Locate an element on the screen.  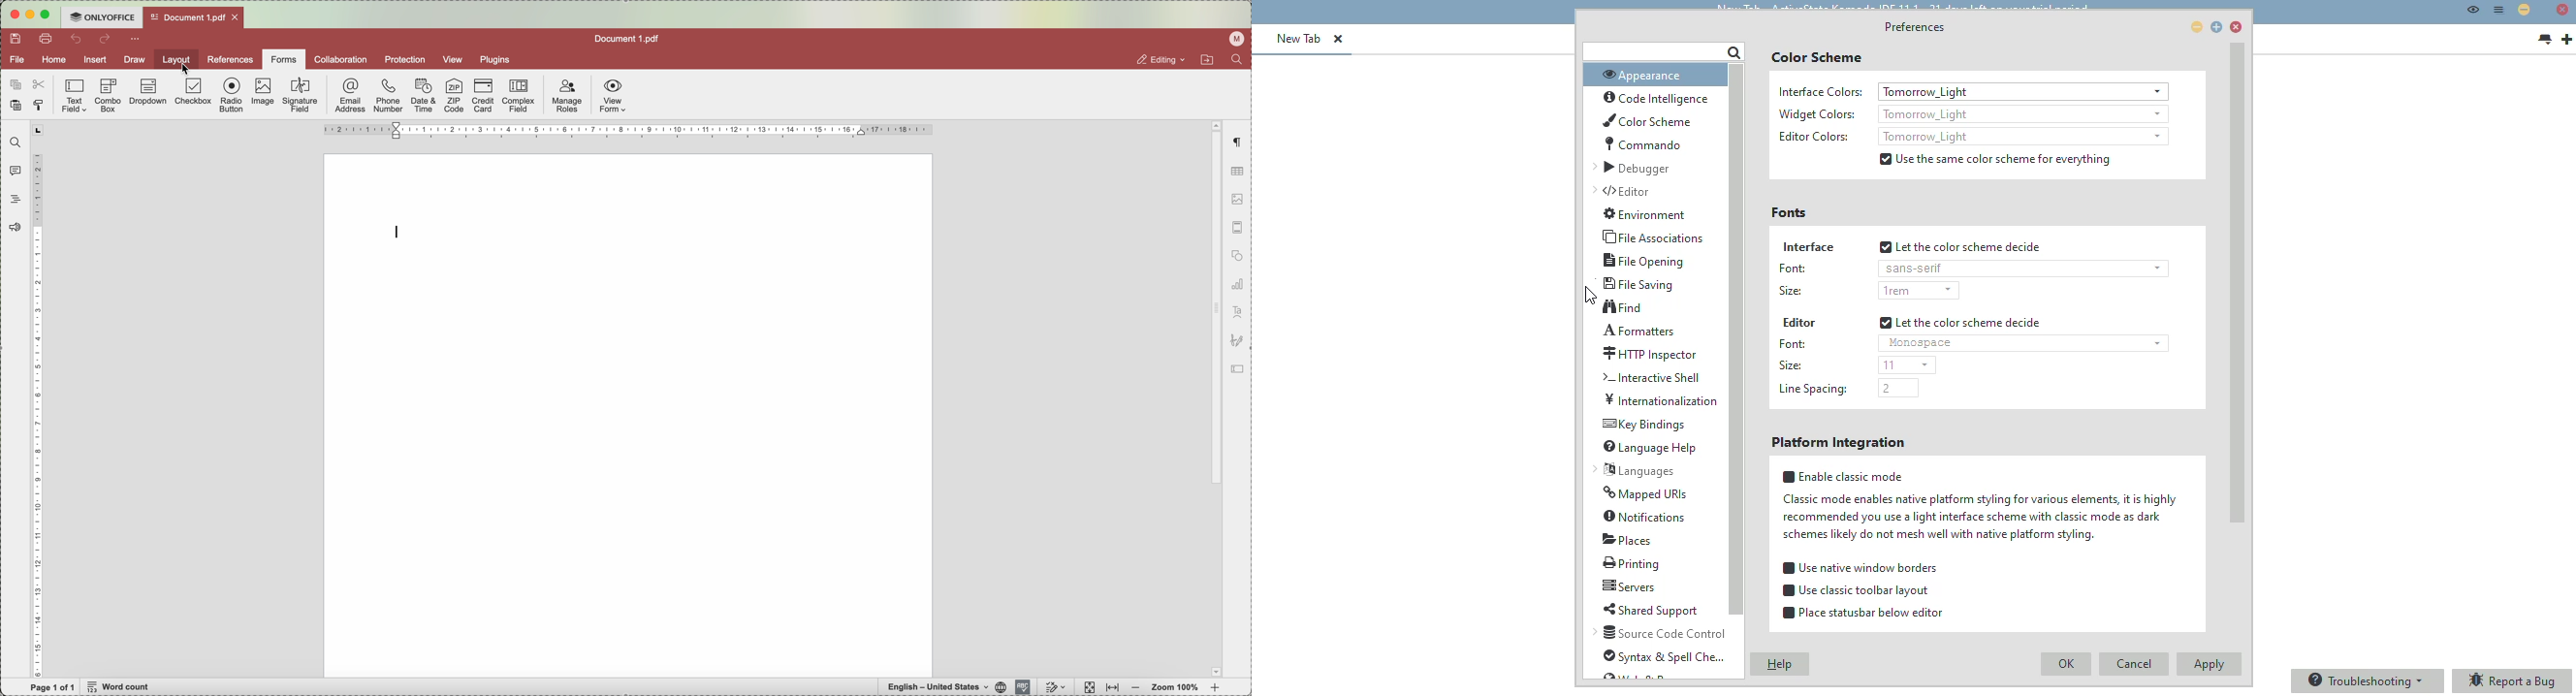
debugger is located at coordinates (1634, 168).